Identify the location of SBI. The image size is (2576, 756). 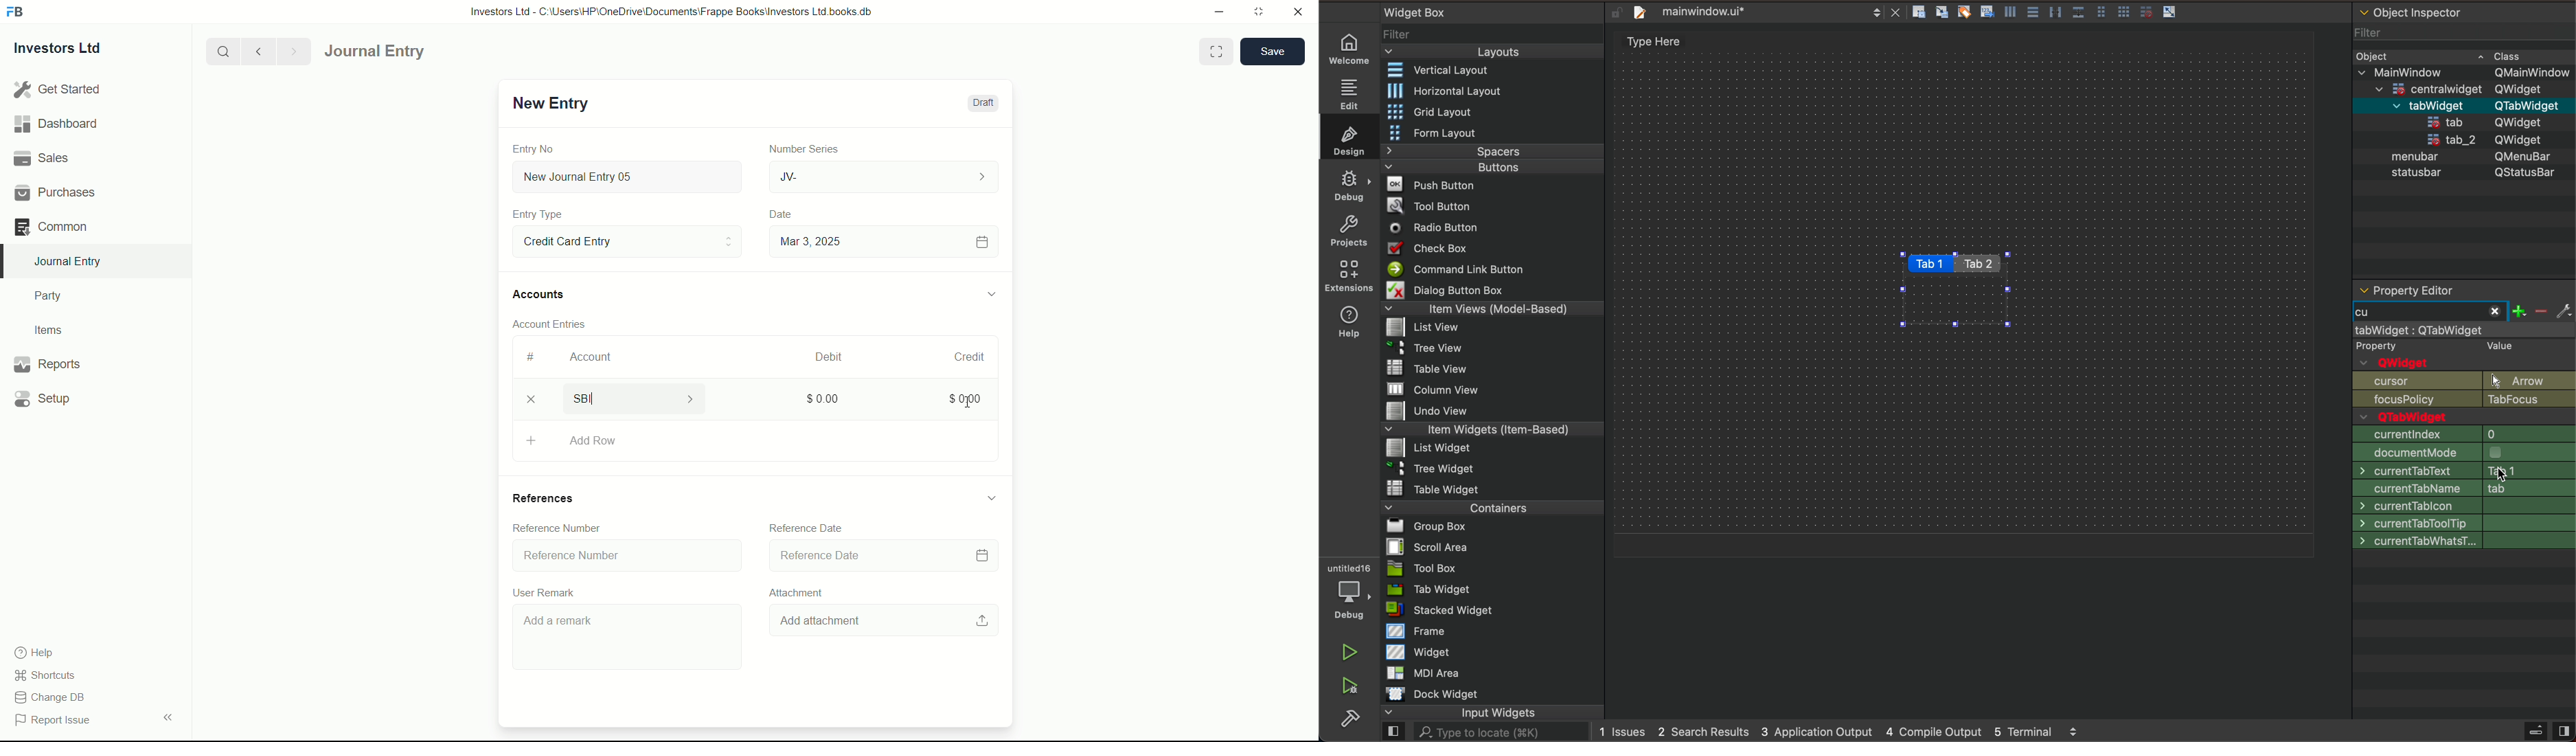
(643, 398).